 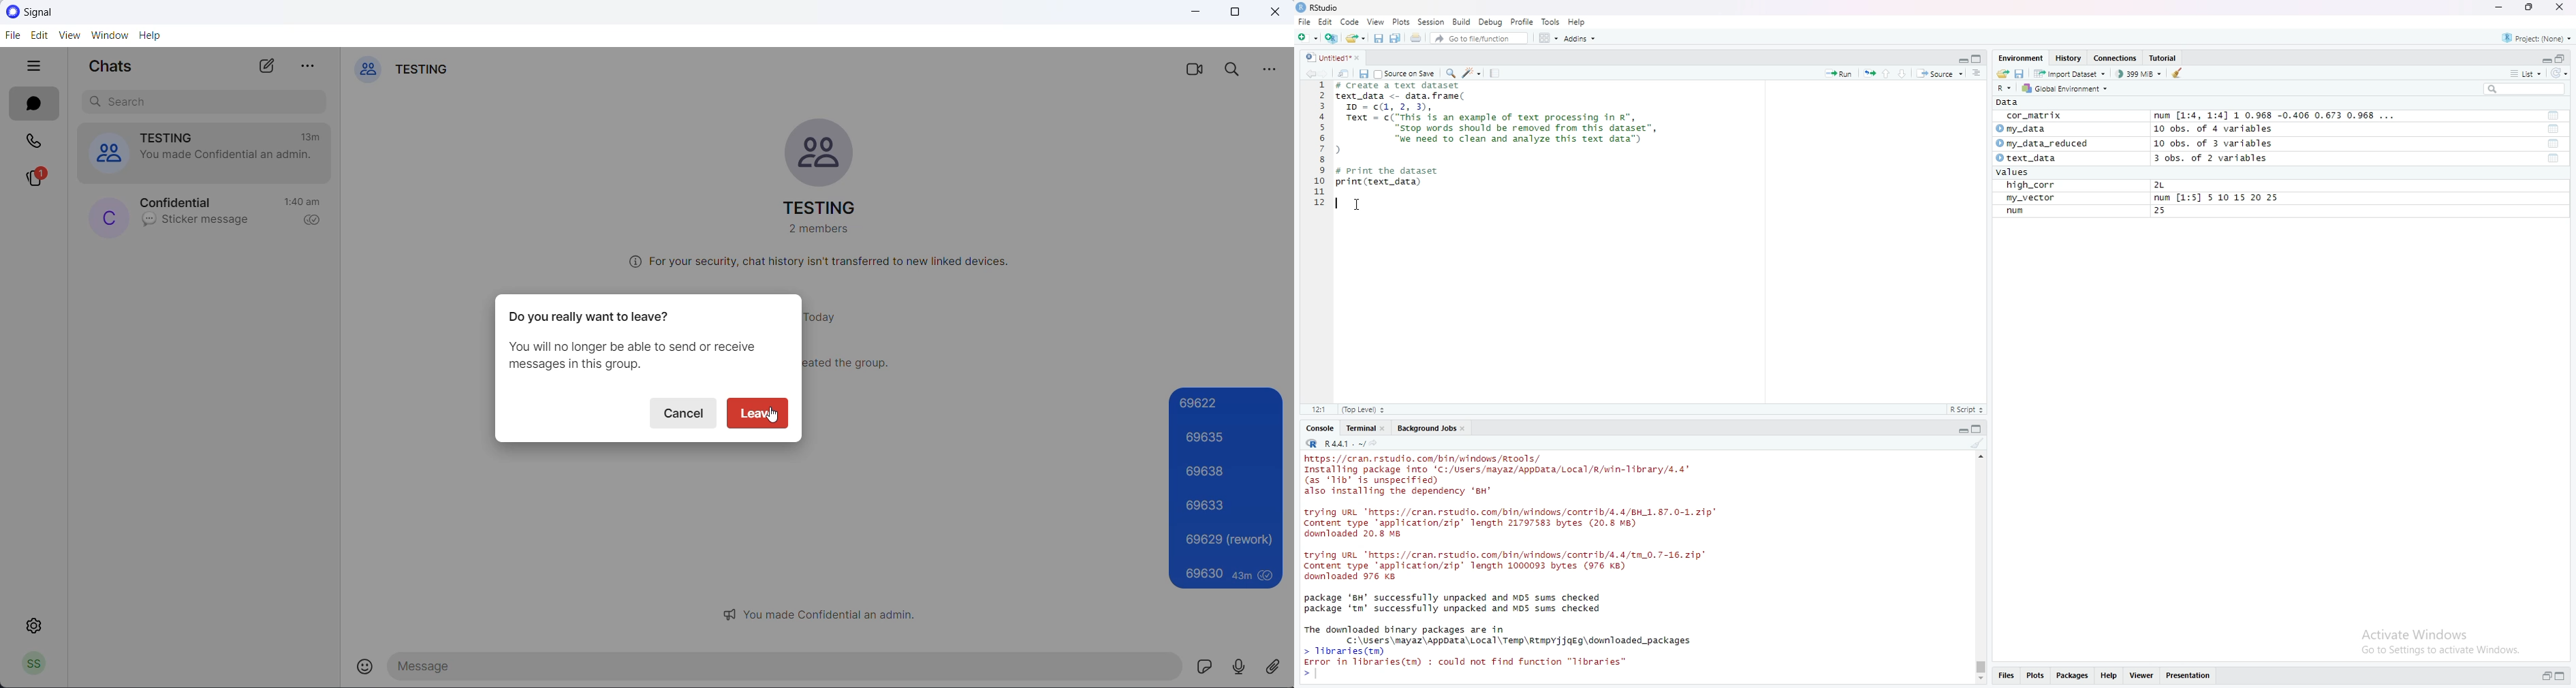 I want to click on emojis, so click(x=368, y=666).